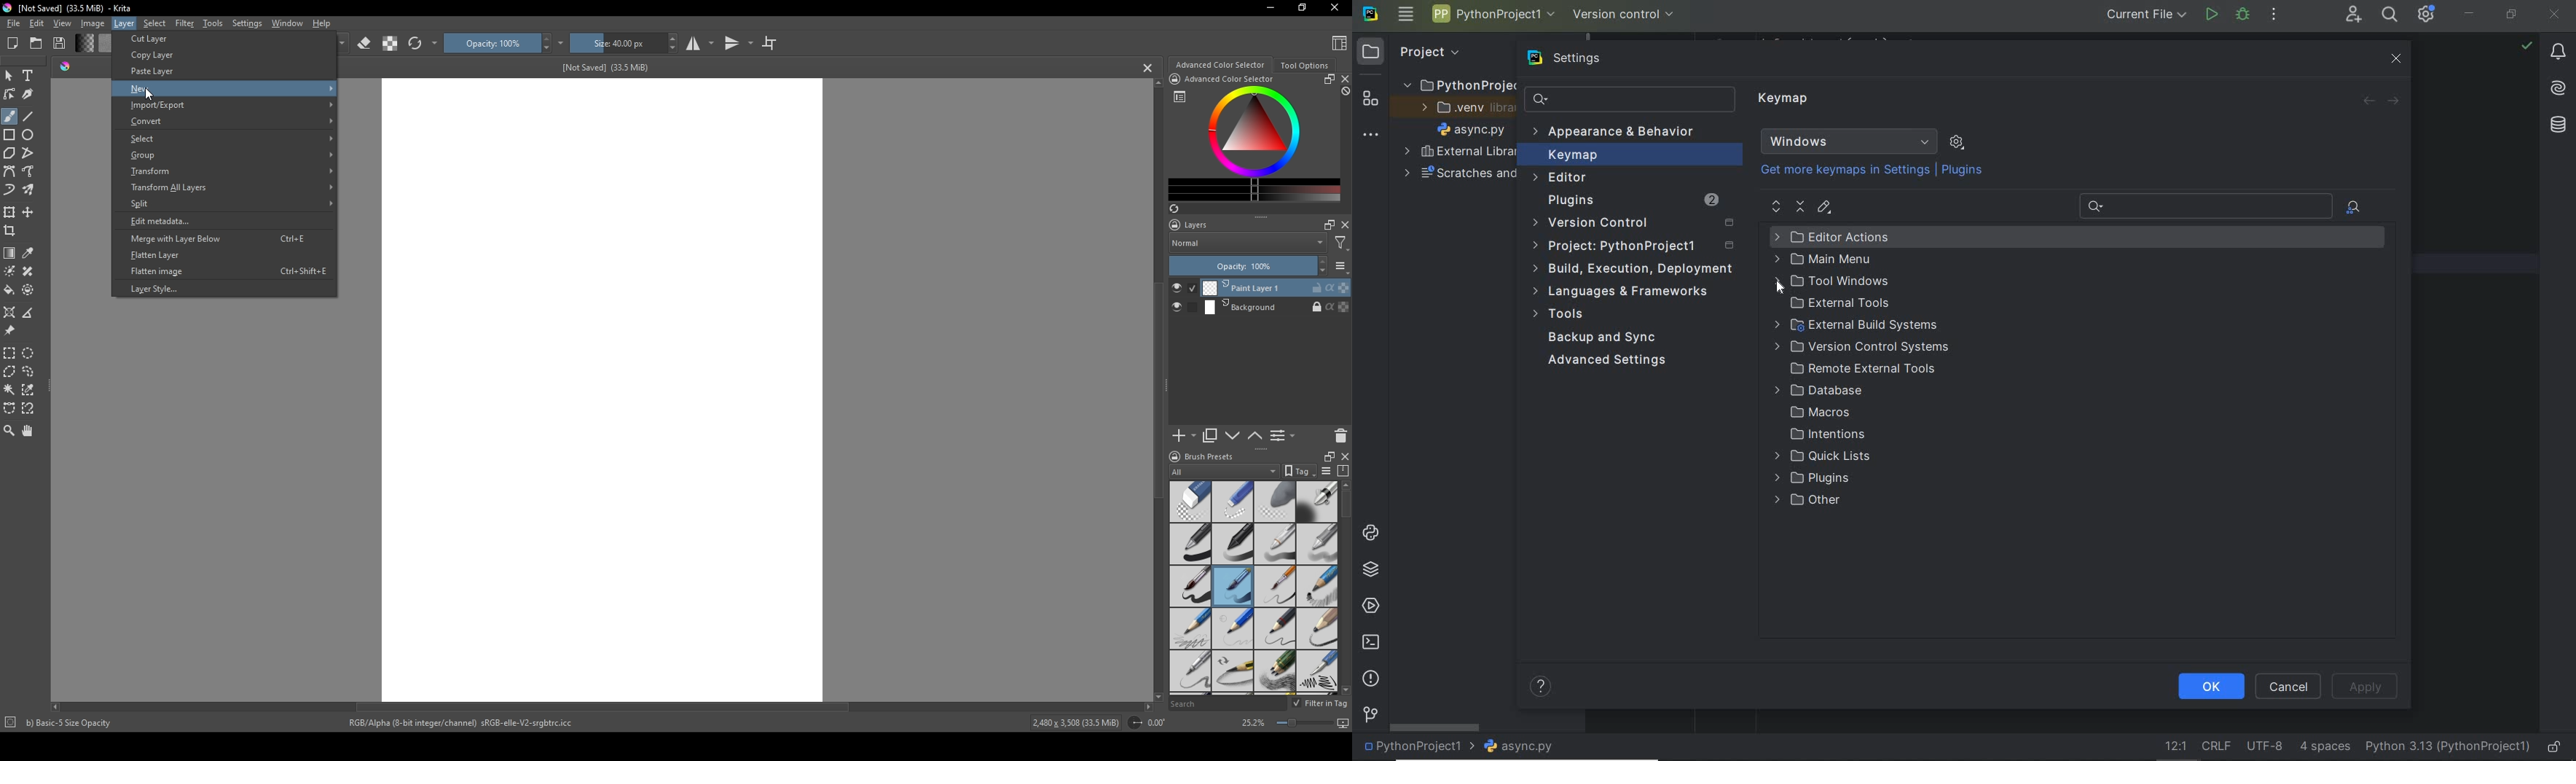 This screenshot has width=2576, height=784. Describe the element at coordinates (1335, 8) in the screenshot. I see `Close` at that location.